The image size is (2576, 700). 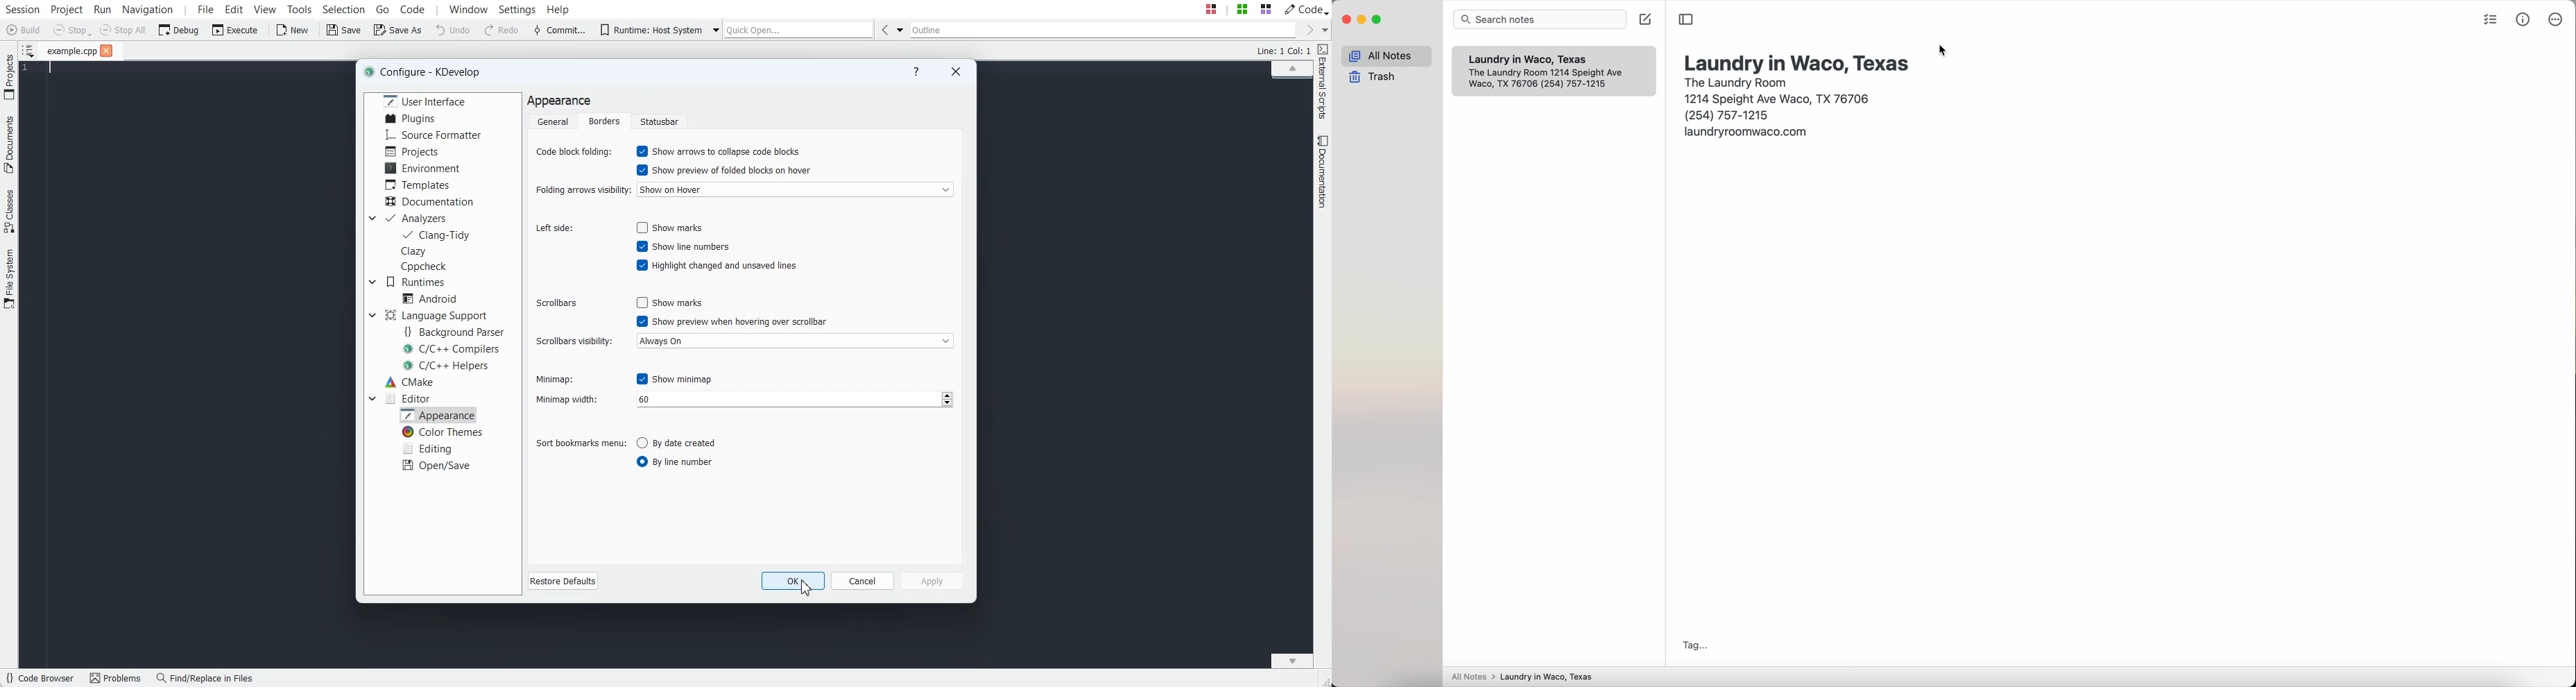 I want to click on all notes, so click(x=1386, y=56).